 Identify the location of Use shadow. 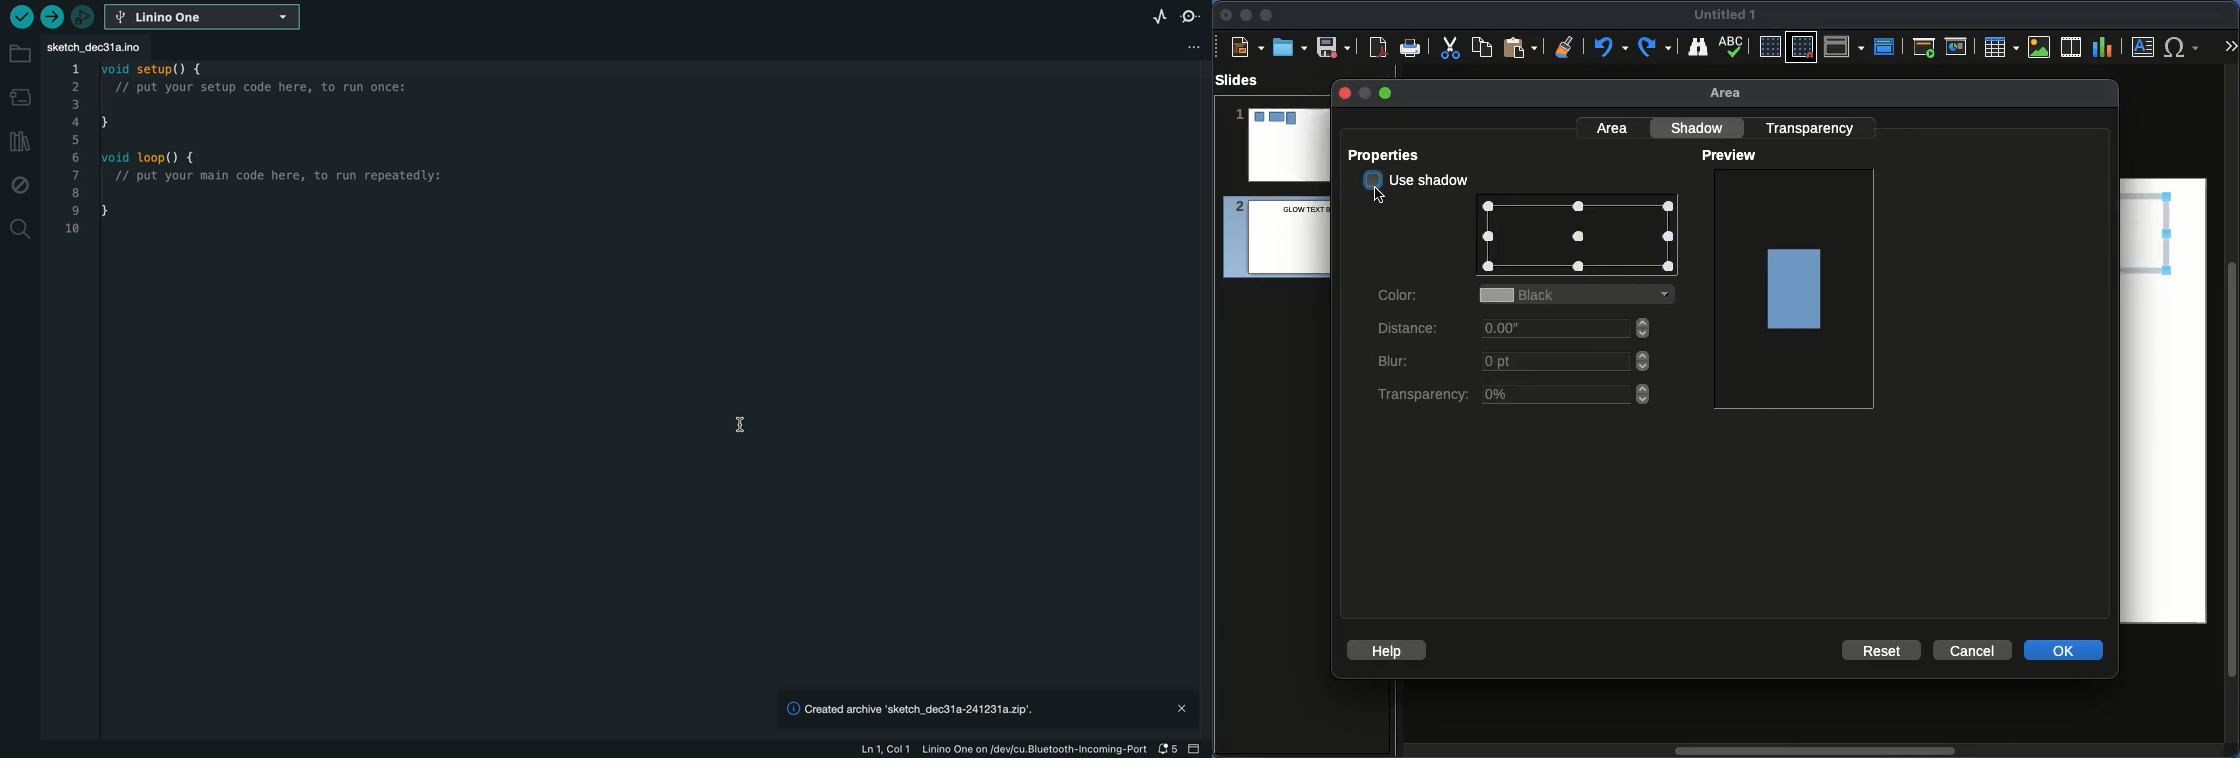
(1418, 181).